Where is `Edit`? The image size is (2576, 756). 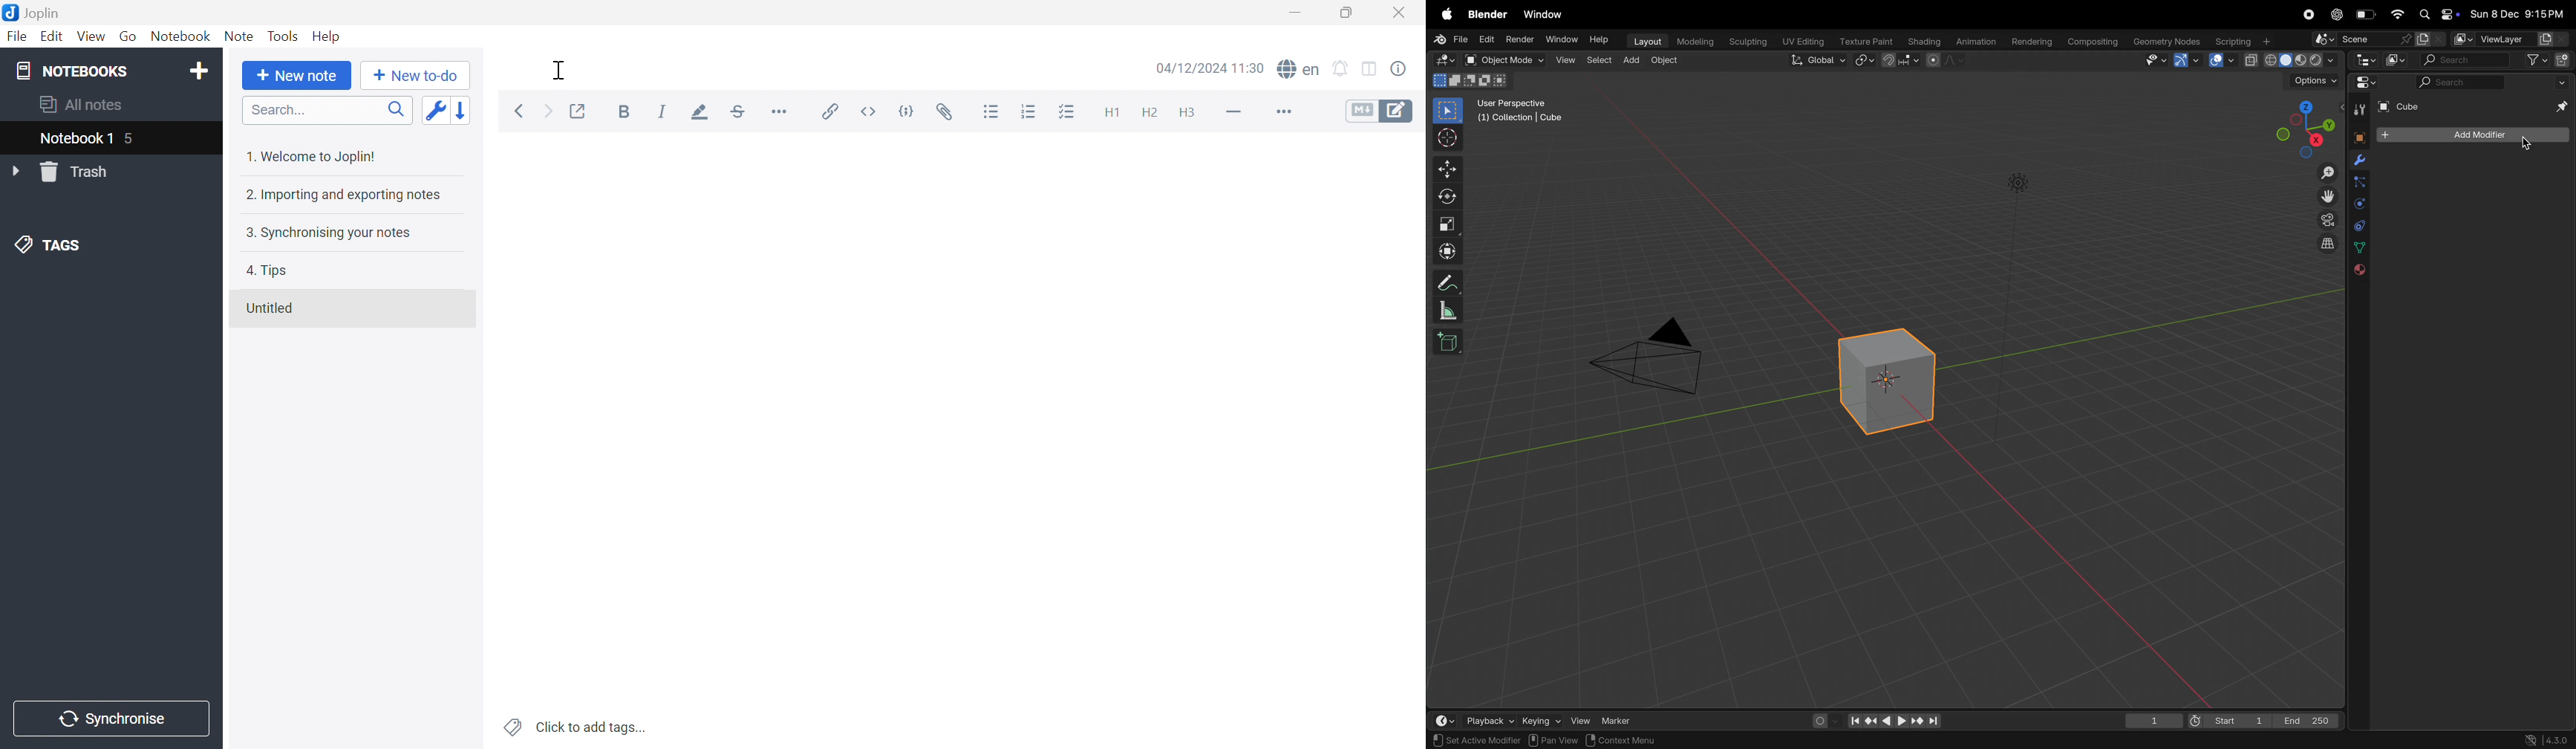
Edit is located at coordinates (54, 38).